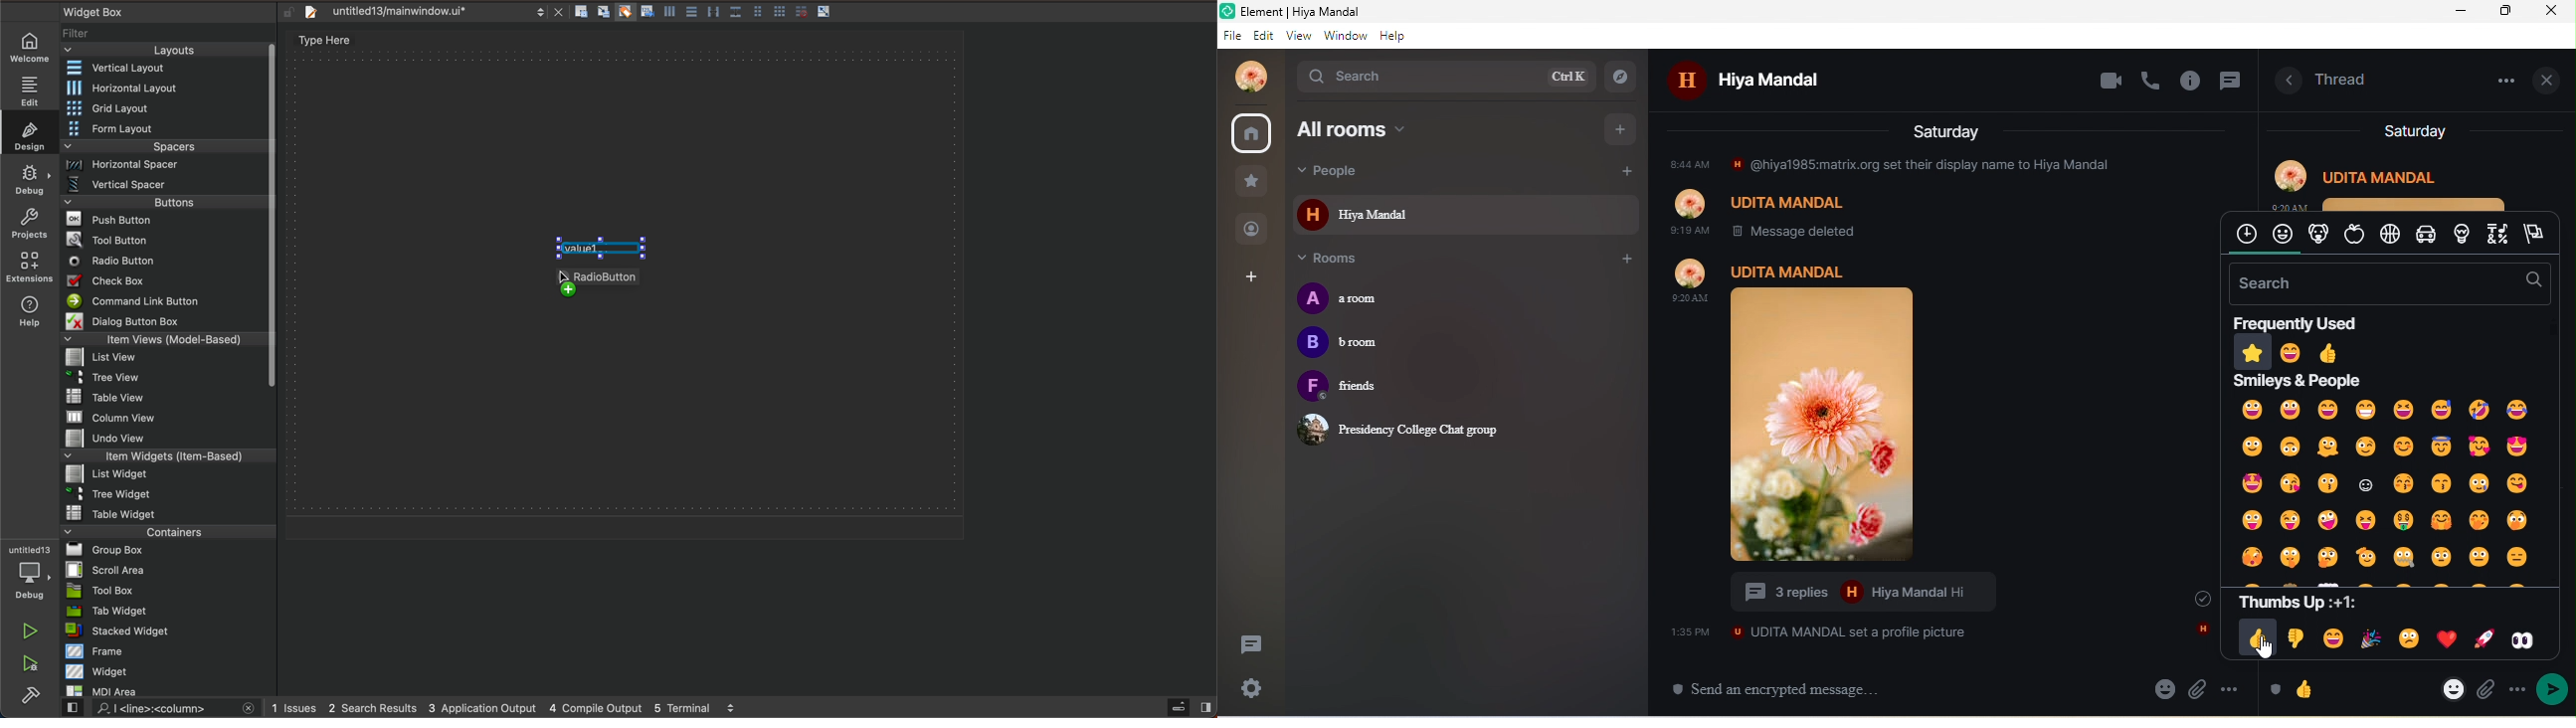  I want to click on explore, so click(1624, 76).